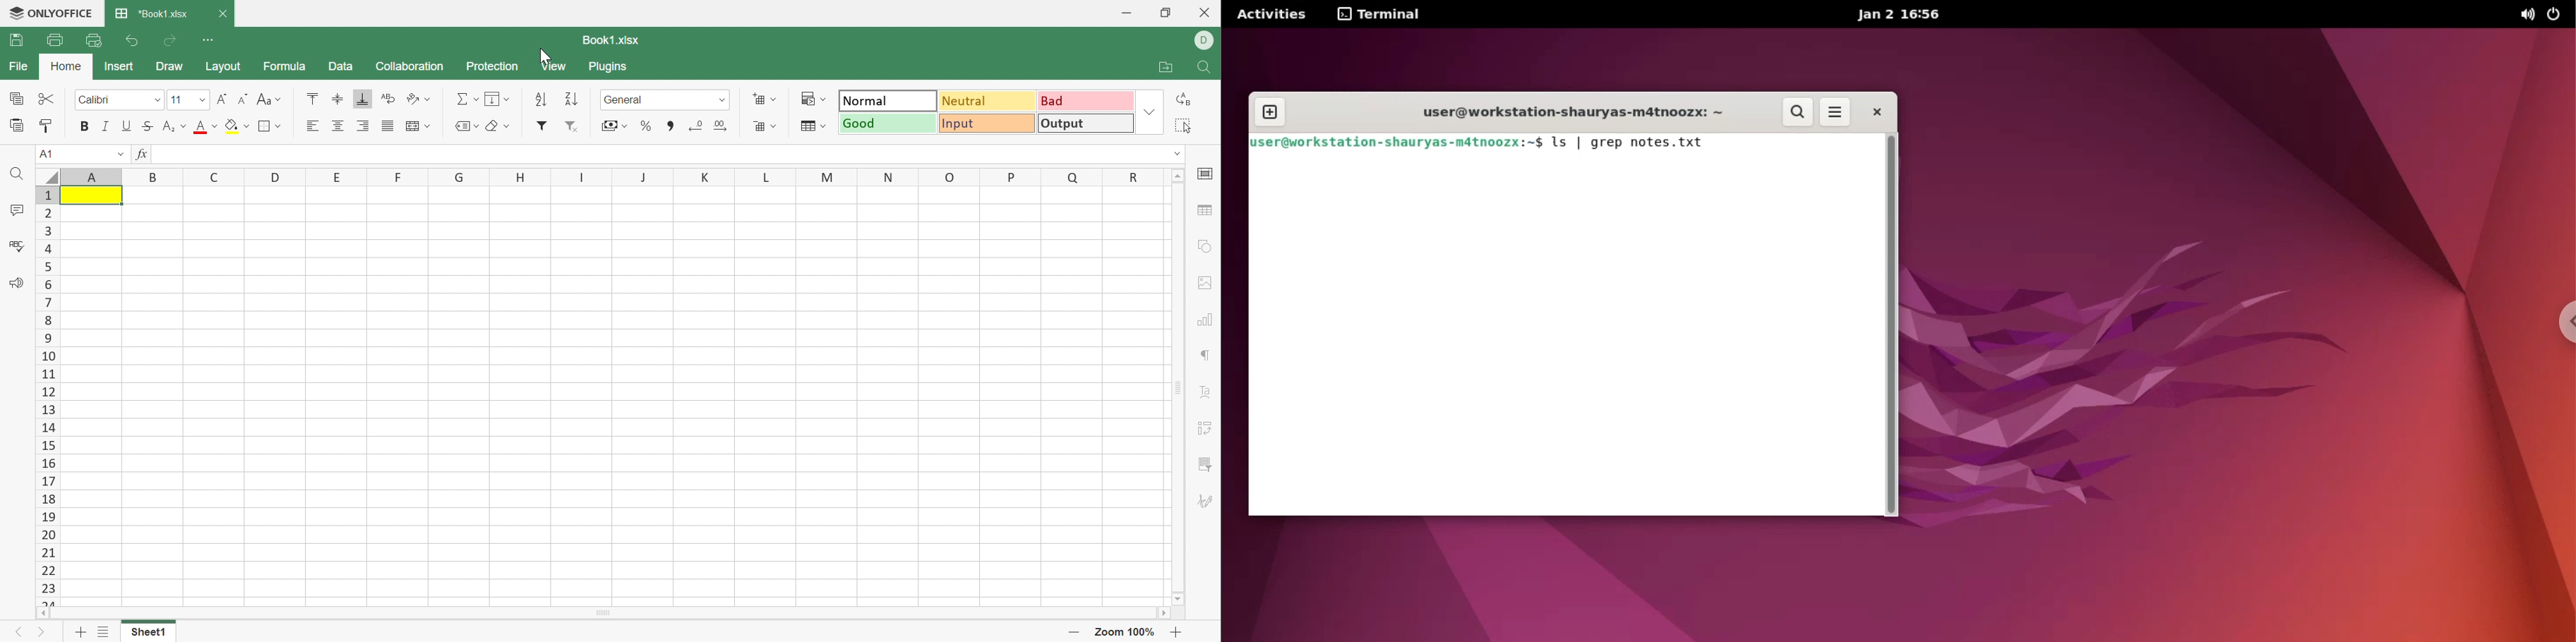 This screenshot has width=2576, height=644. Describe the element at coordinates (148, 124) in the screenshot. I see `Strikethrough` at that location.